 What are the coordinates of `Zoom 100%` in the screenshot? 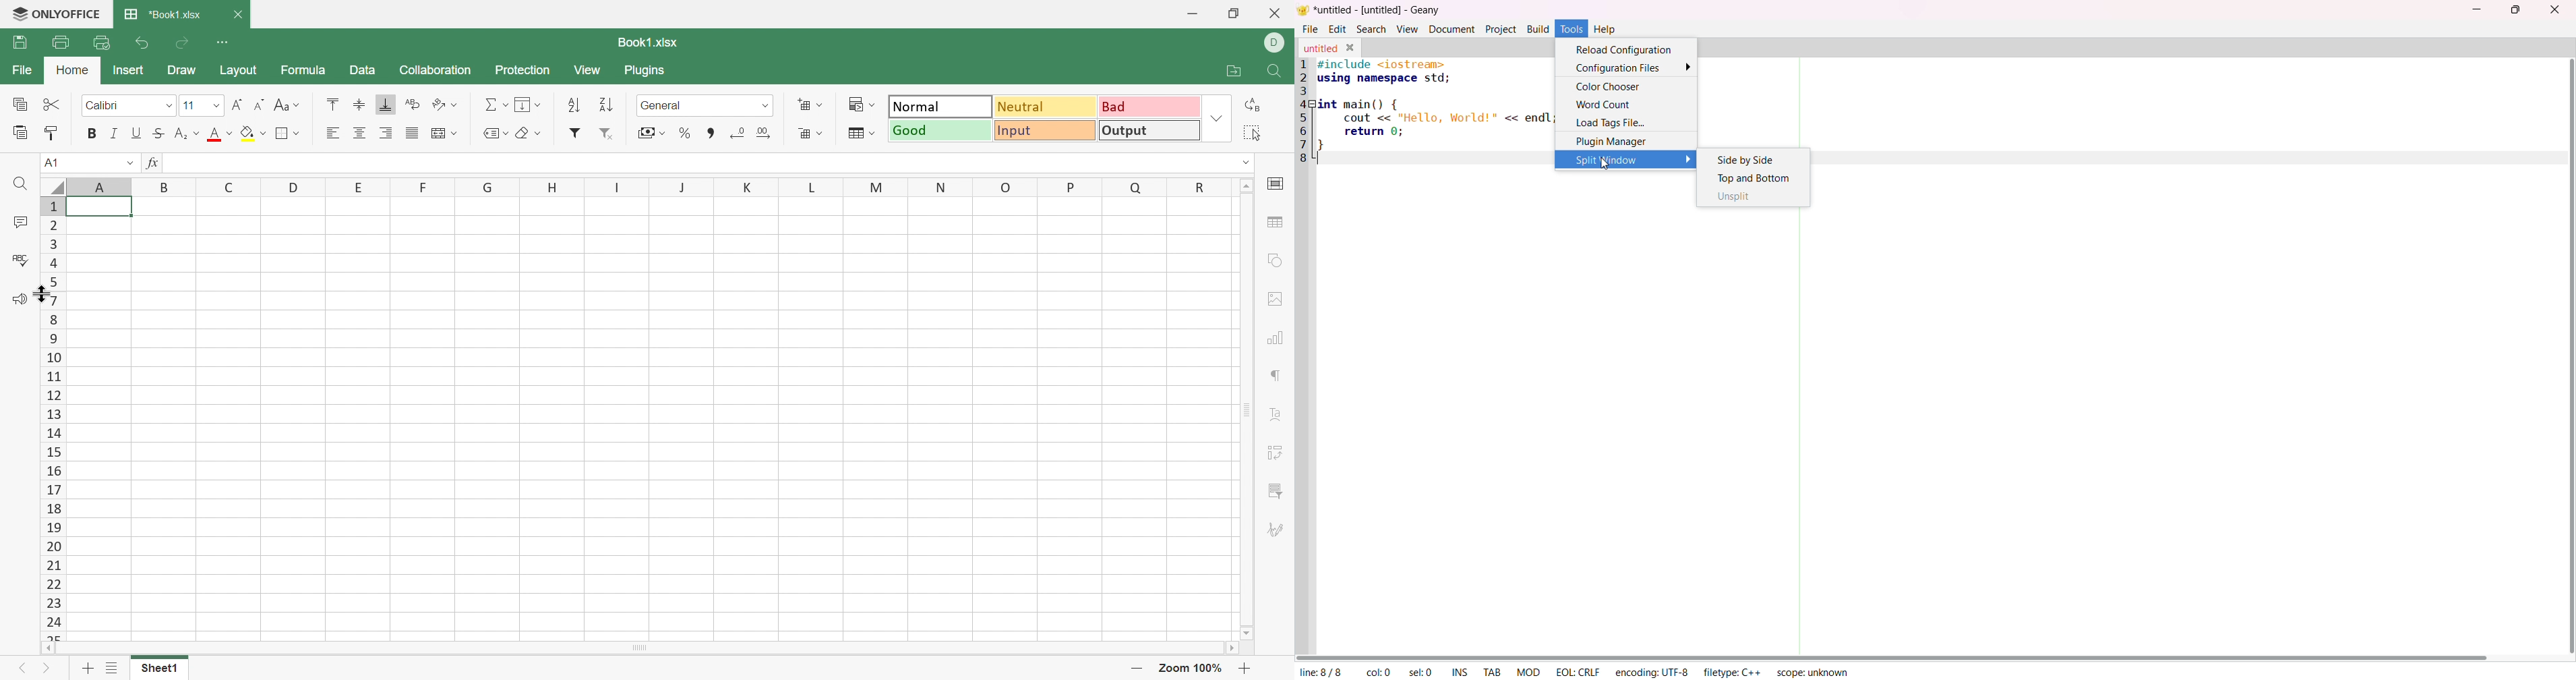 It's located at (1193, 668).